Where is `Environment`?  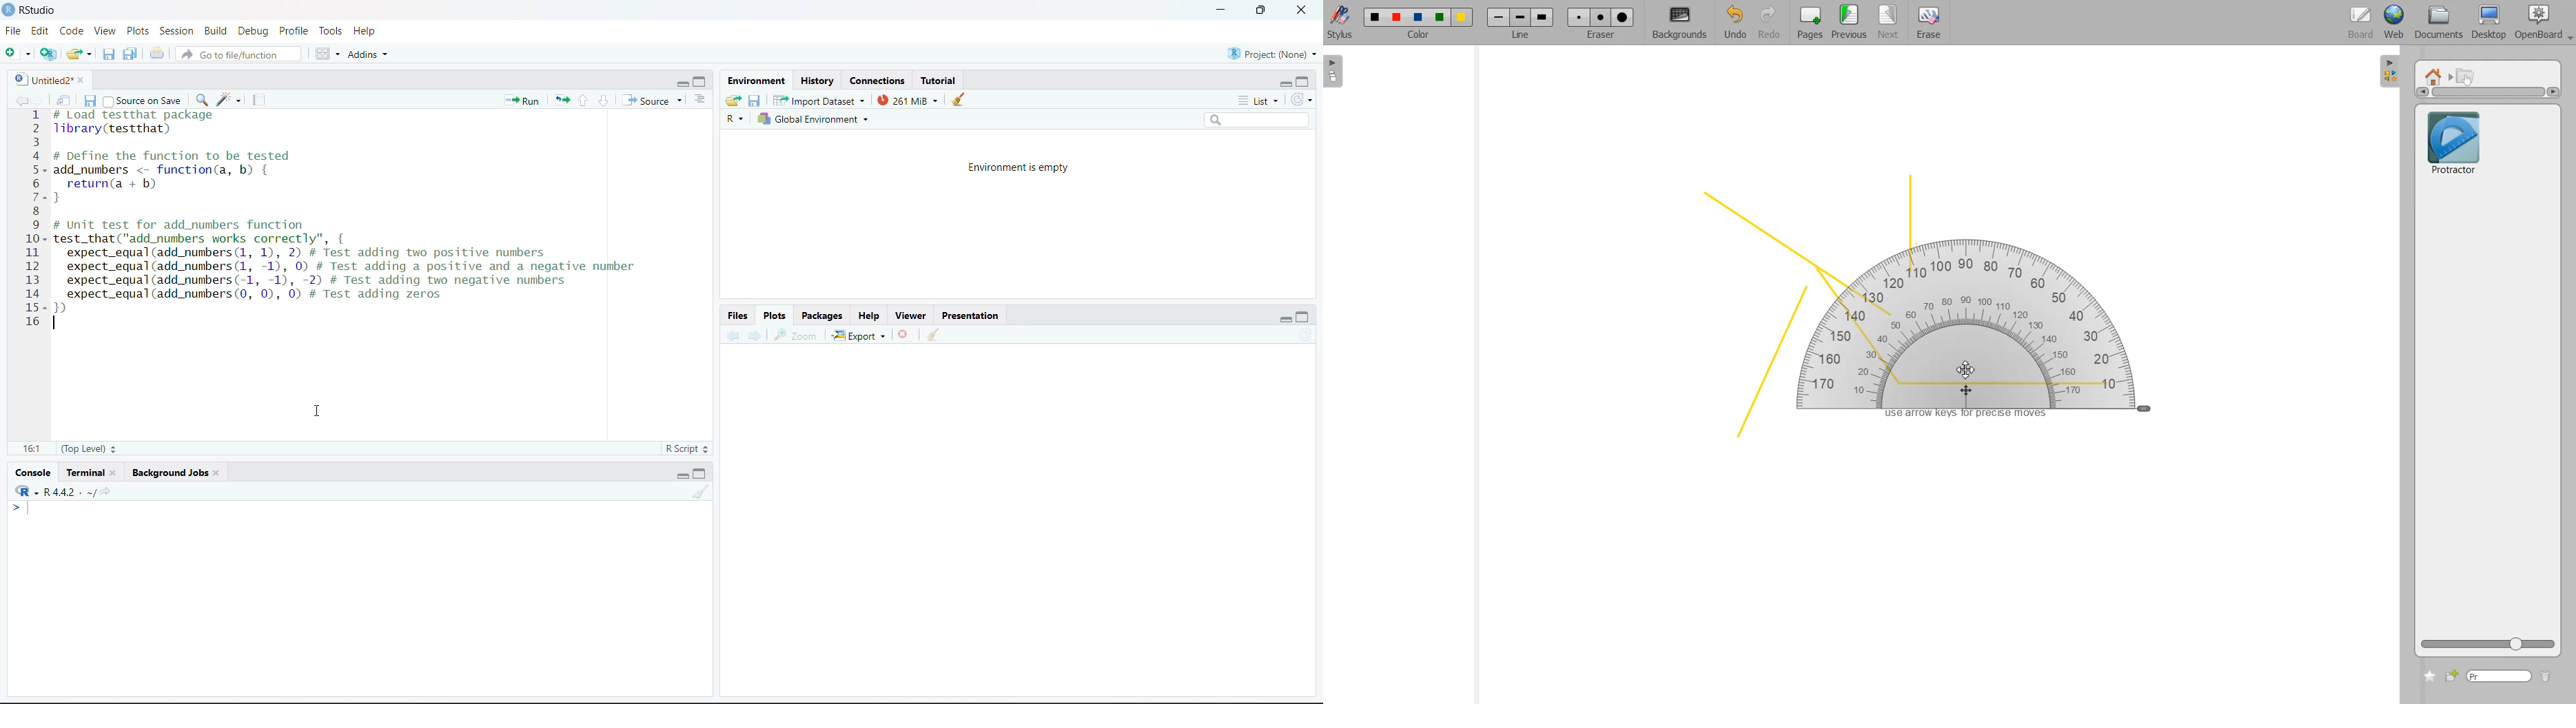 Environment is located at coordinates (757, 81).